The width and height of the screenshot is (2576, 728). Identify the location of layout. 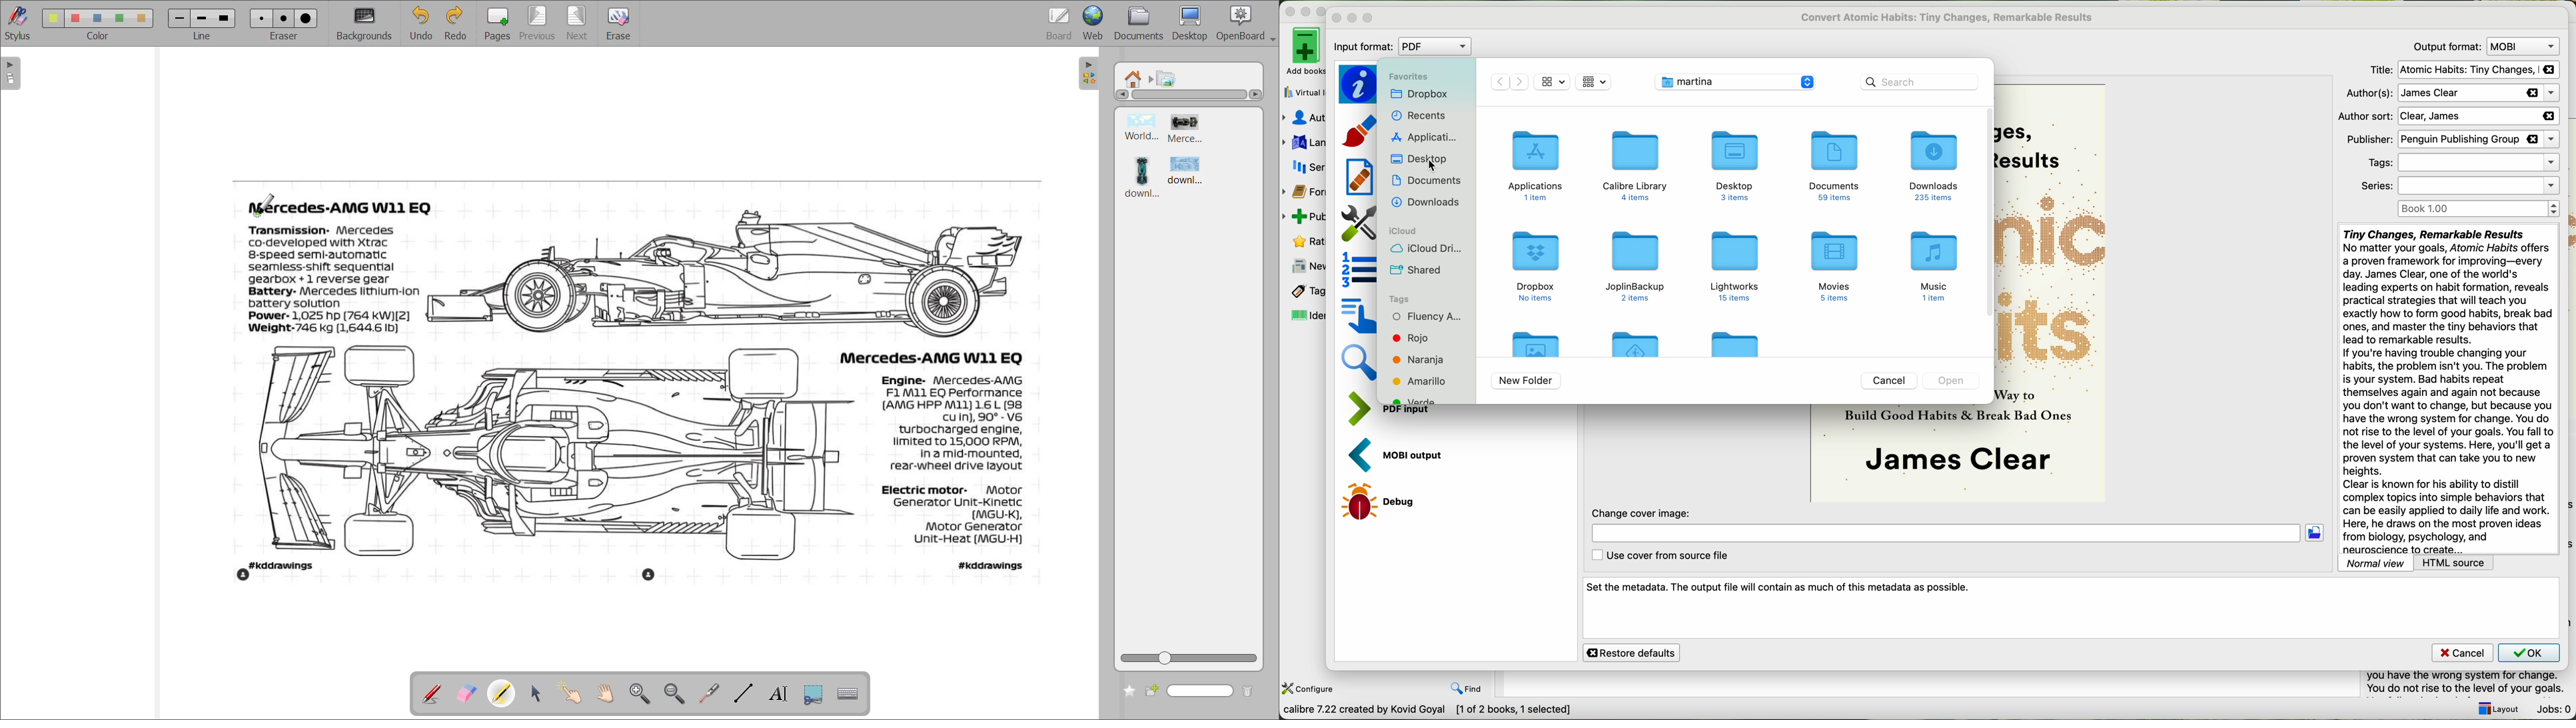
(2496, 708).